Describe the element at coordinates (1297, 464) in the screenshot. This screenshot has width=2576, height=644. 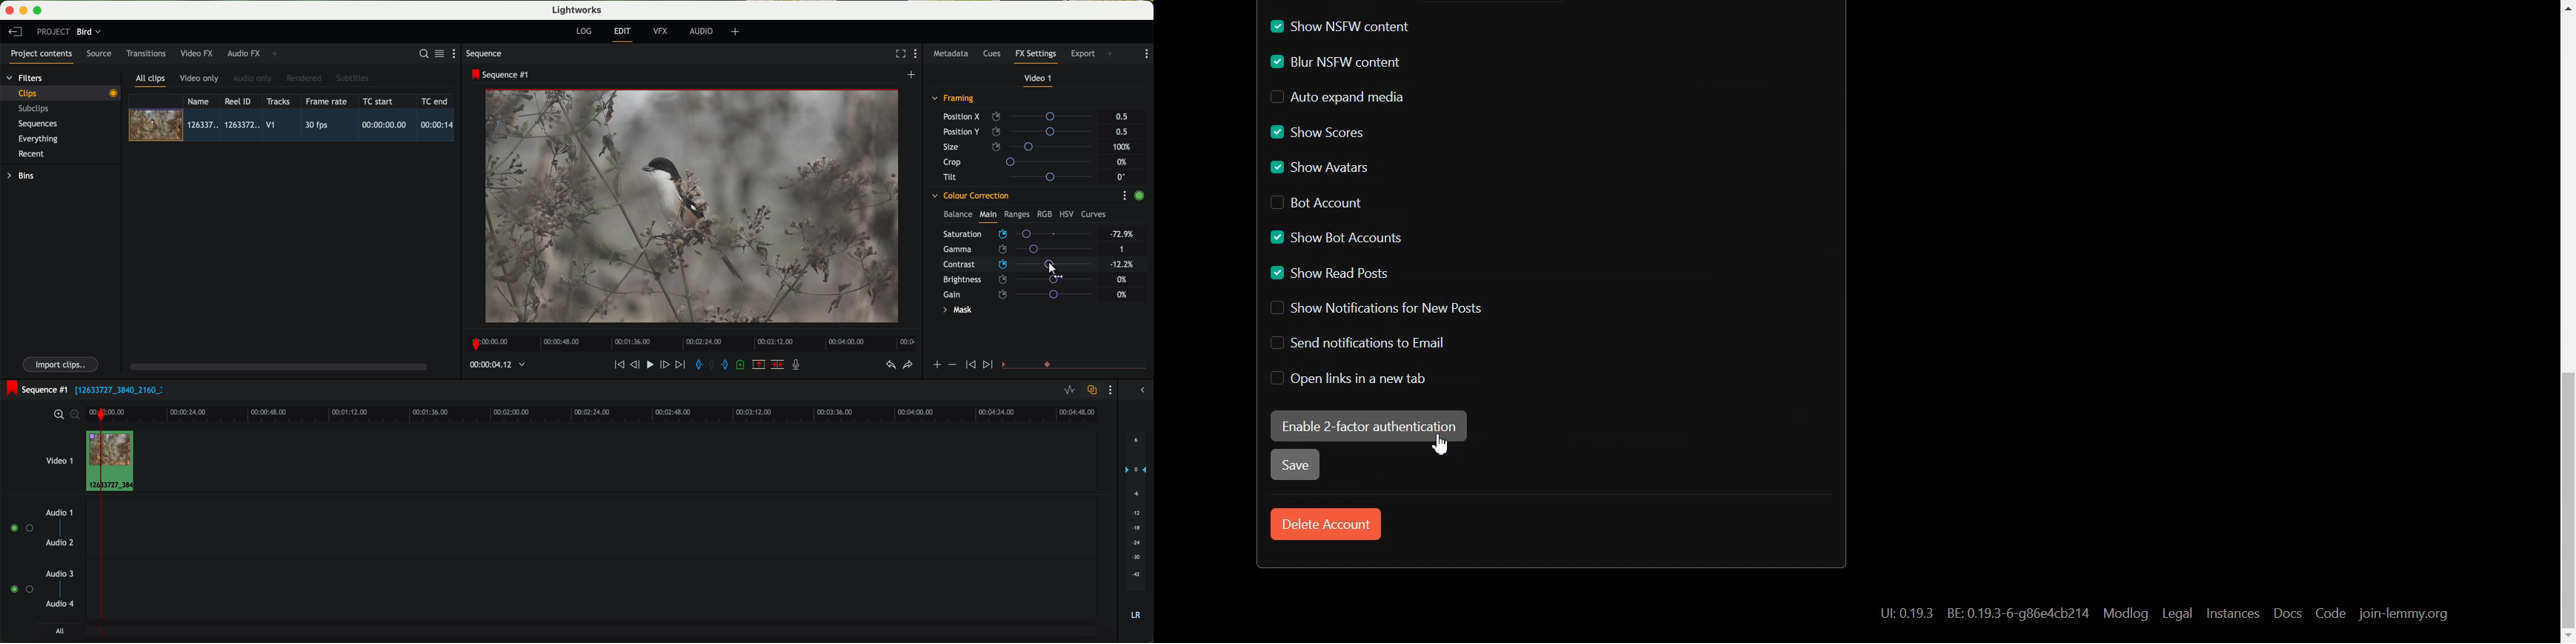
I see `Save` at that location.